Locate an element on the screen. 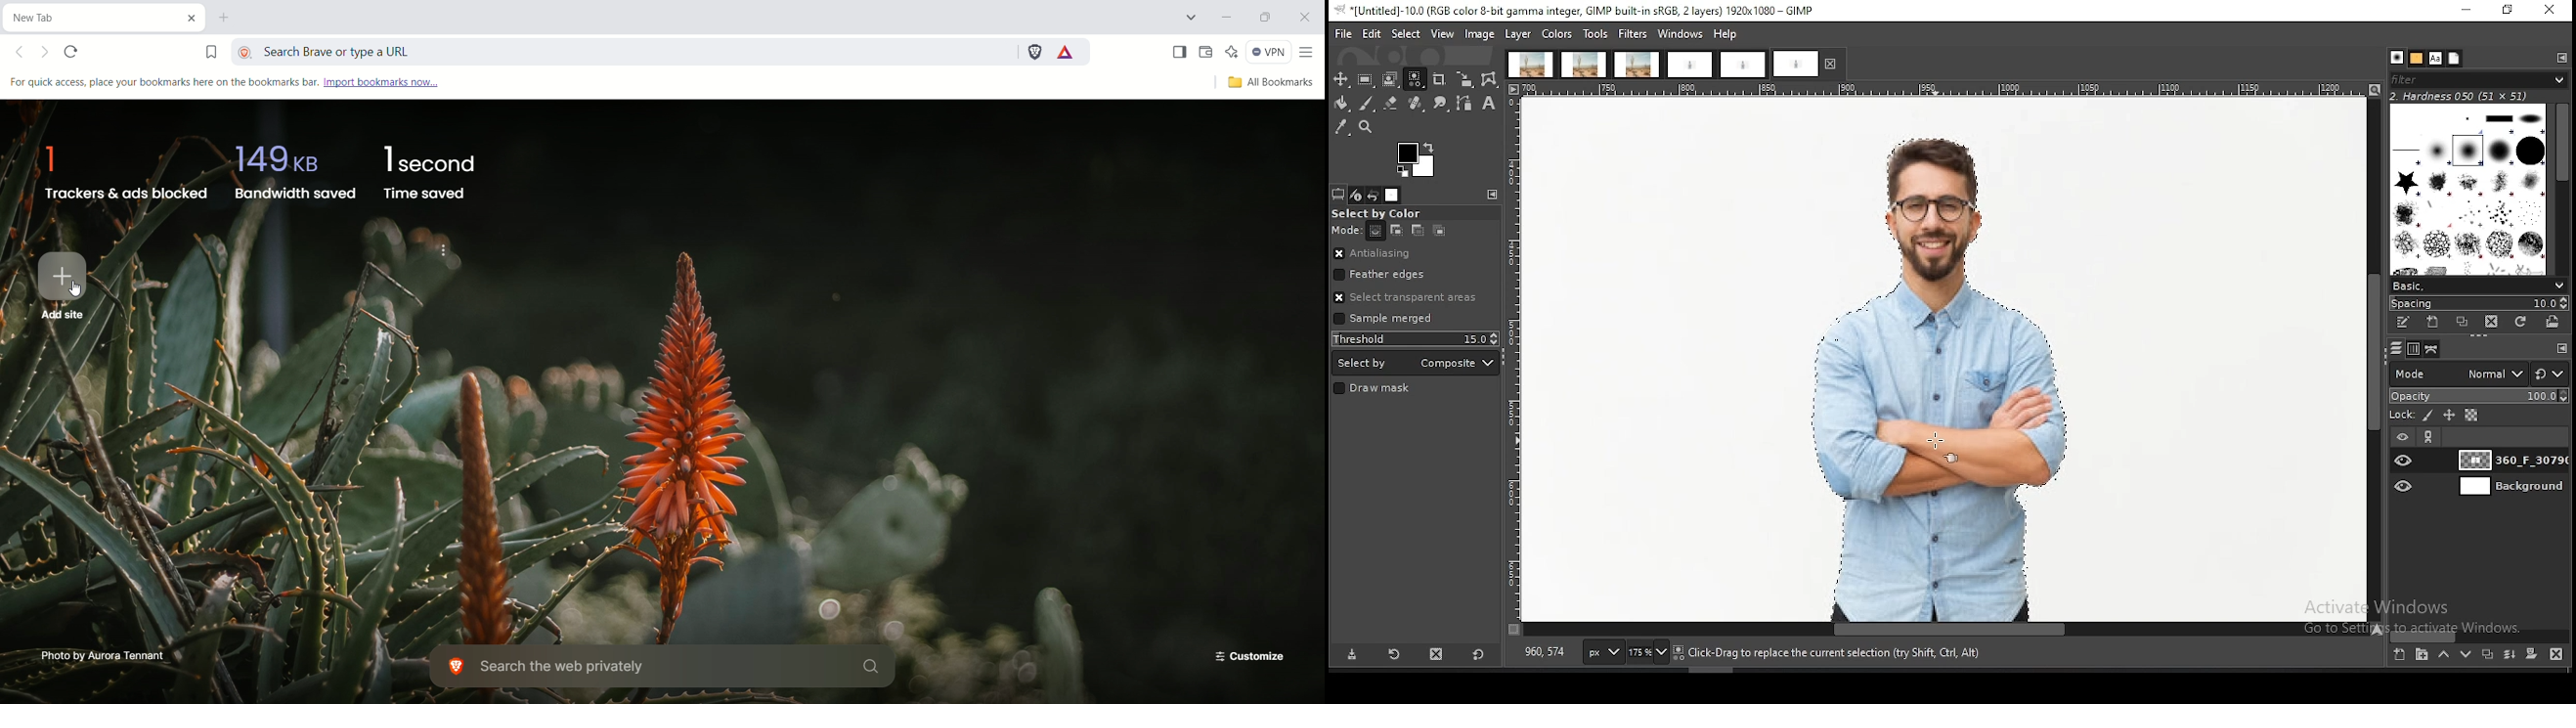  fonts is located at coordinates (2435, 59).